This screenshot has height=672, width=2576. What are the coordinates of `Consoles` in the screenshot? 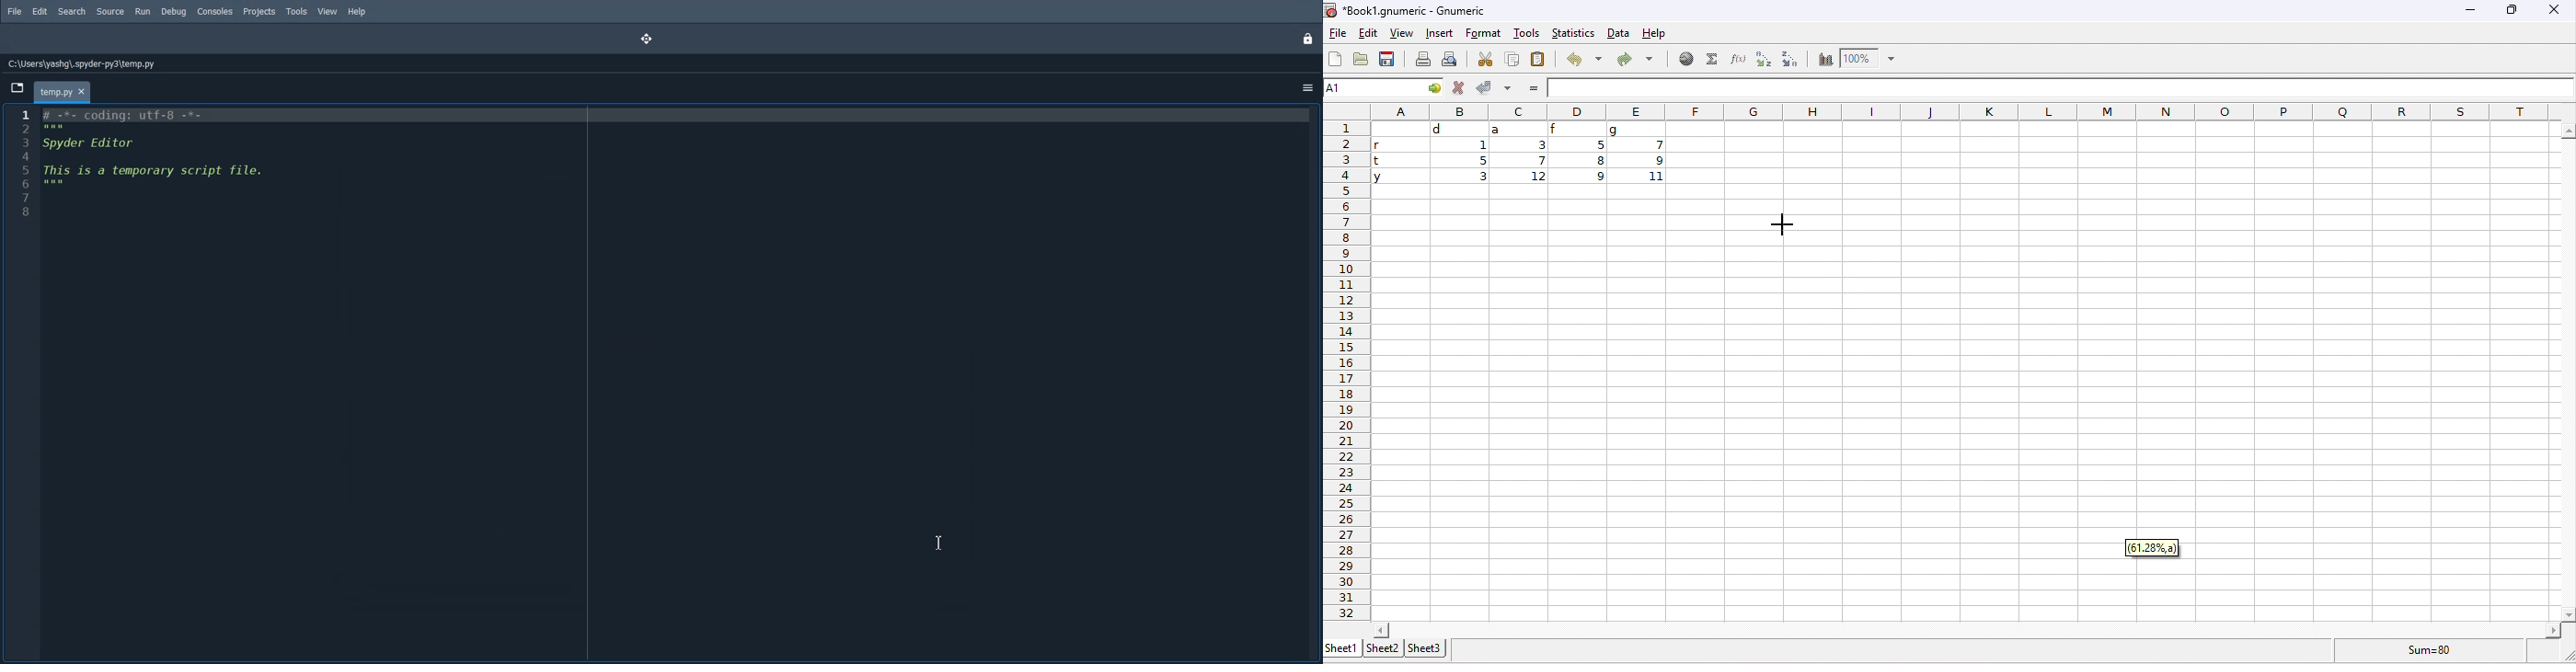 It's located at (214, 12).